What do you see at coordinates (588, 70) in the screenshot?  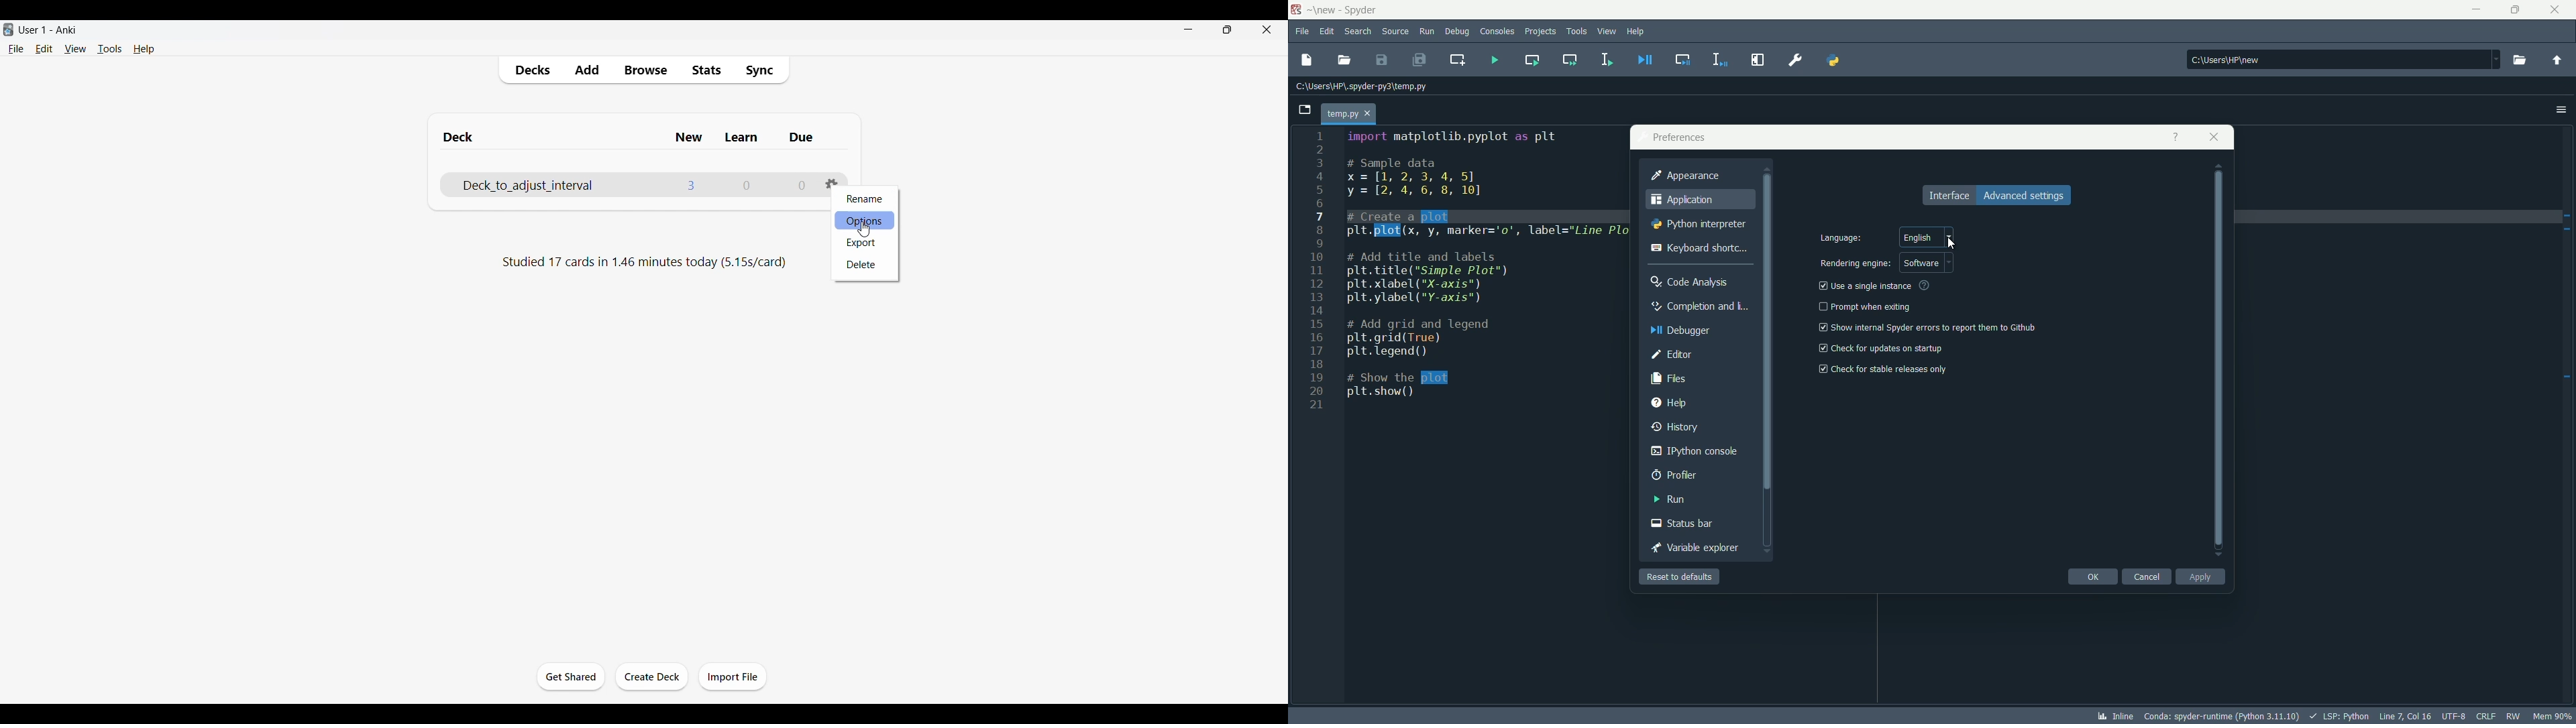 I see `Add` at bounding box center [588, 70].